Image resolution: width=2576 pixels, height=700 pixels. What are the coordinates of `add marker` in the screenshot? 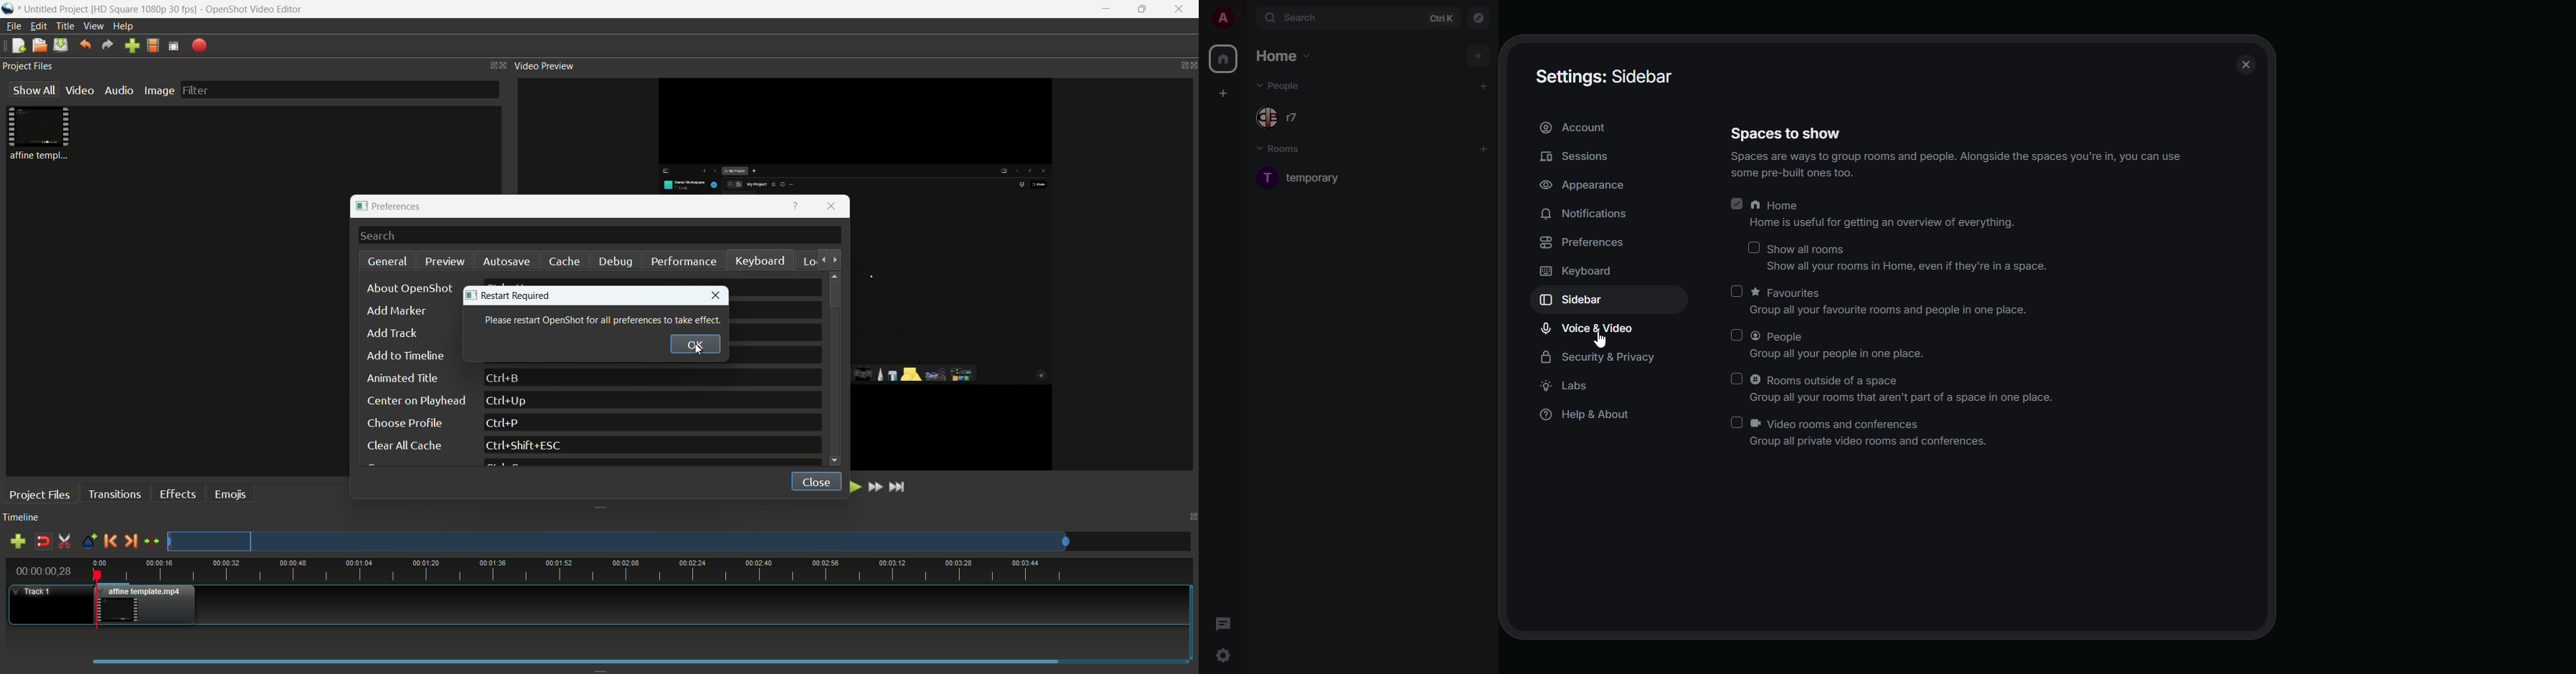 It's located at (395, 312).